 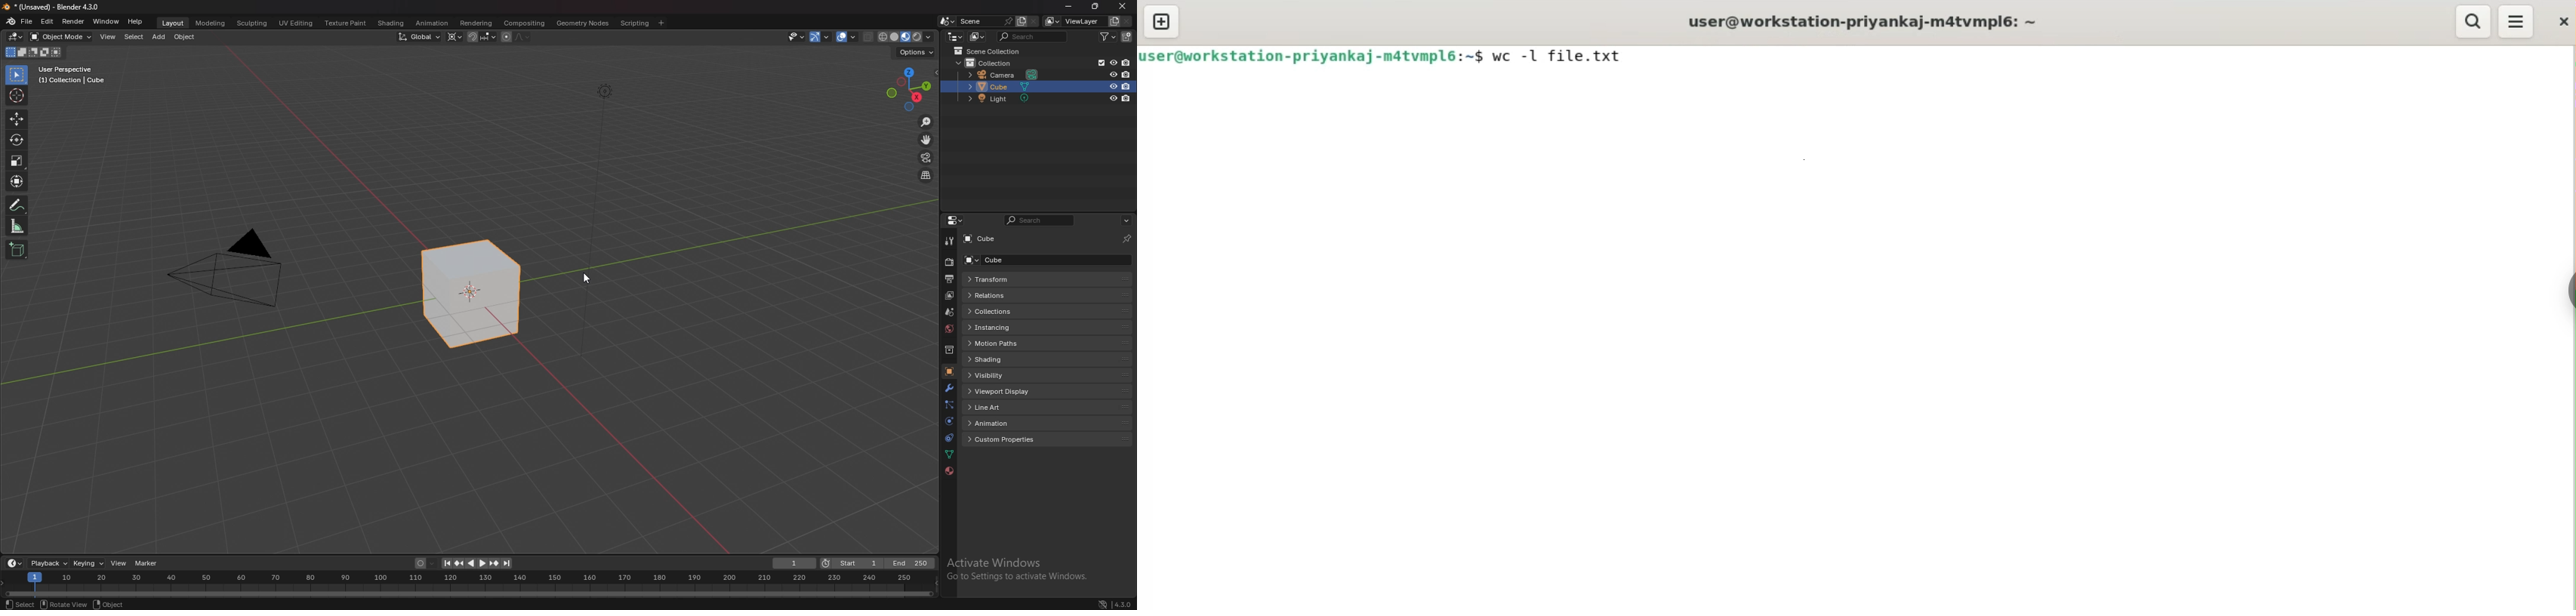 I want to click on view, so click(x=108, y=37).